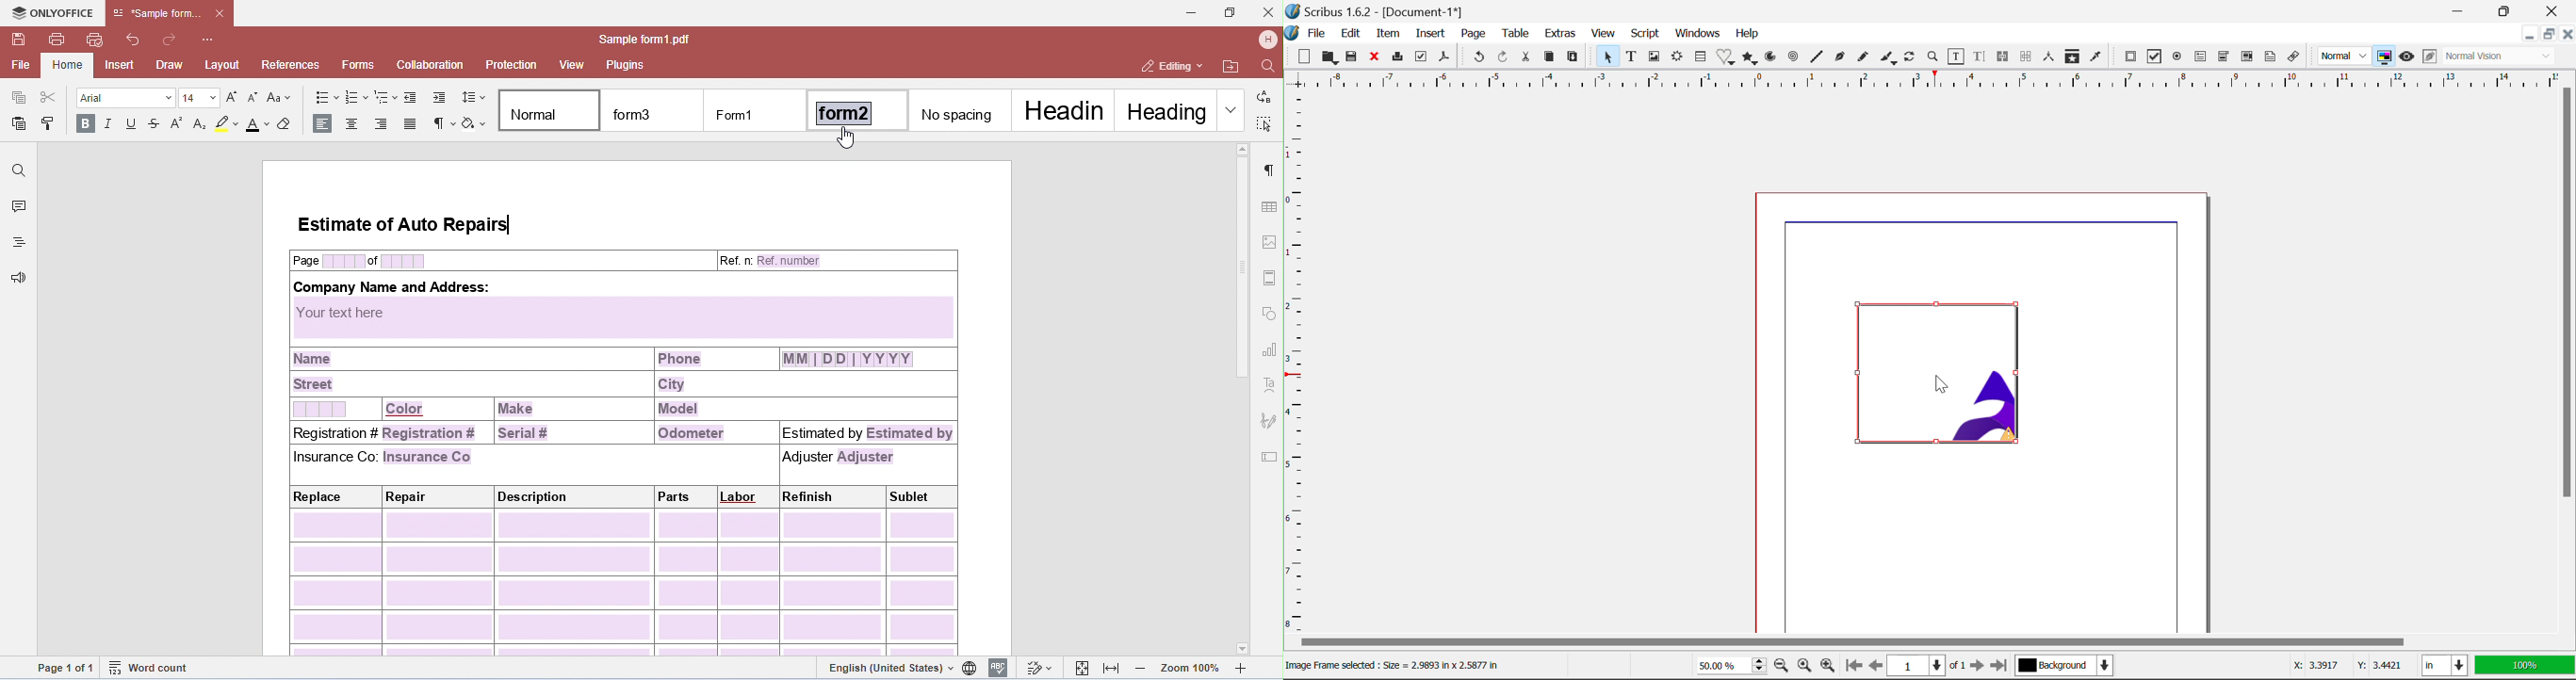  I want to click on Measurements, so click(2050, 58).